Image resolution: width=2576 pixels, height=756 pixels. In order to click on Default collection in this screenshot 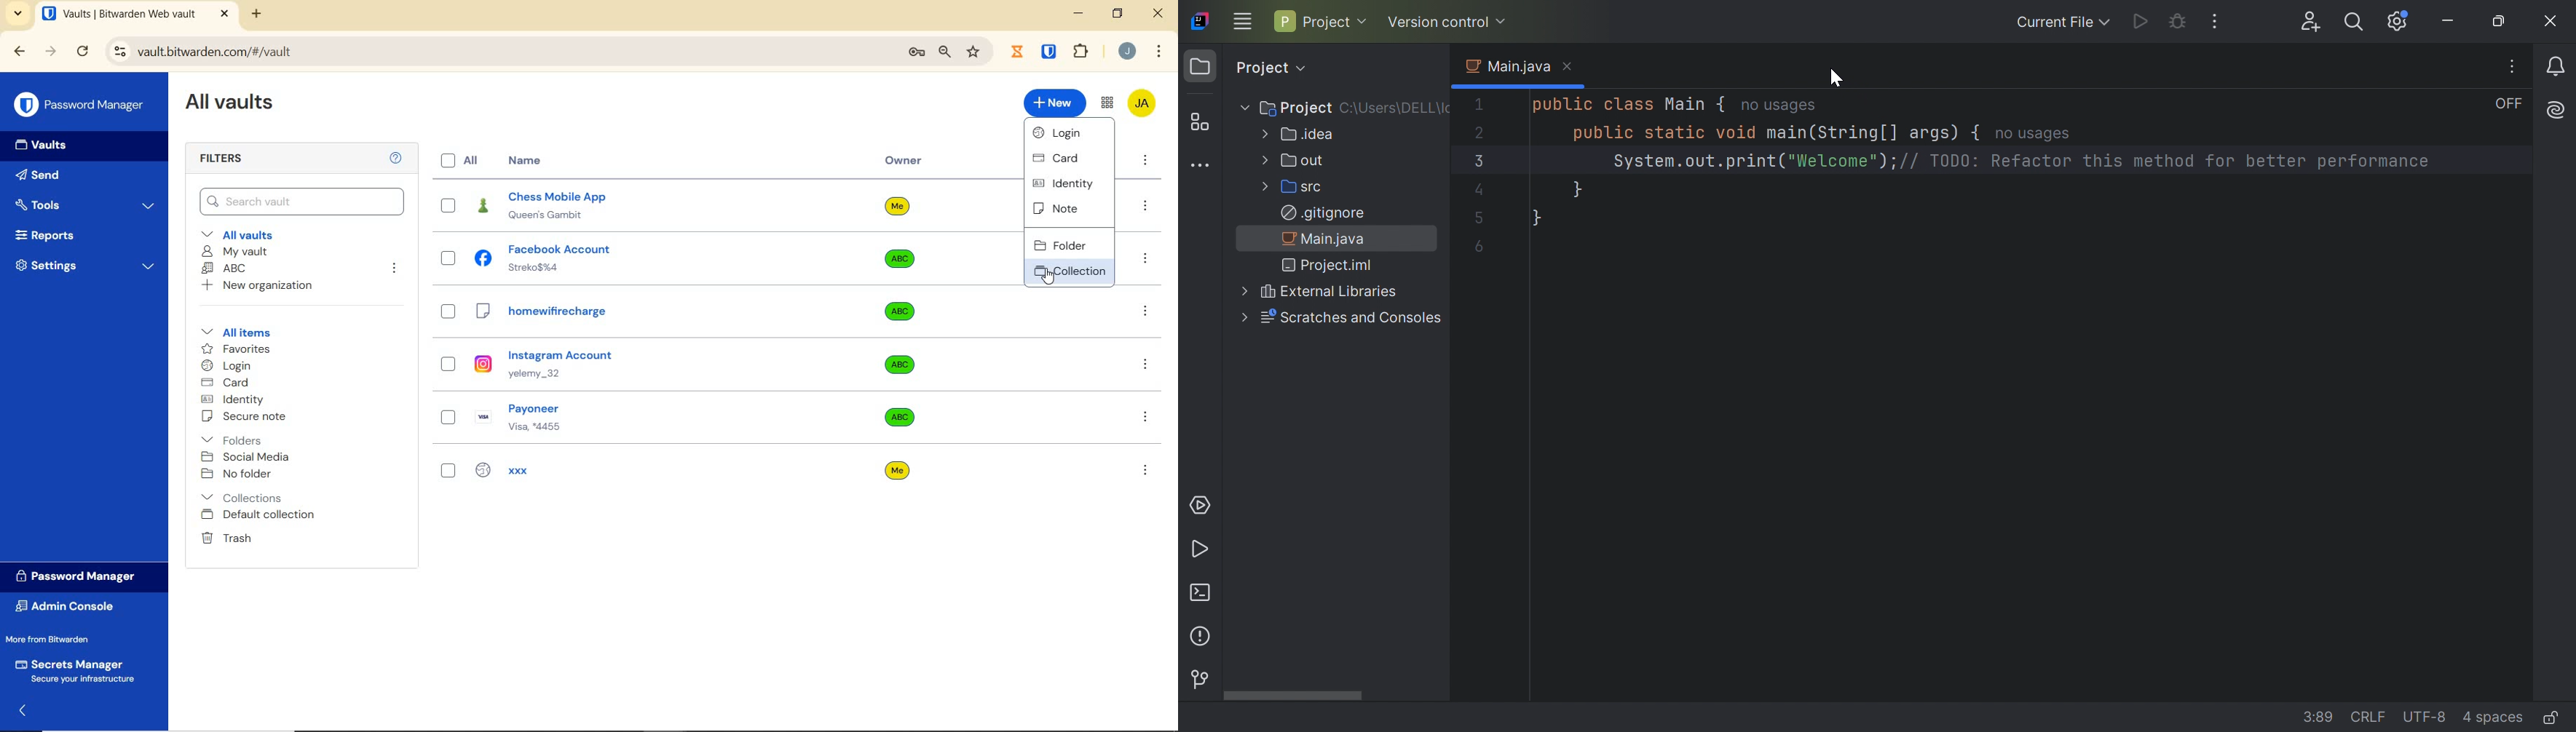, I will do `click(272, 515)`.